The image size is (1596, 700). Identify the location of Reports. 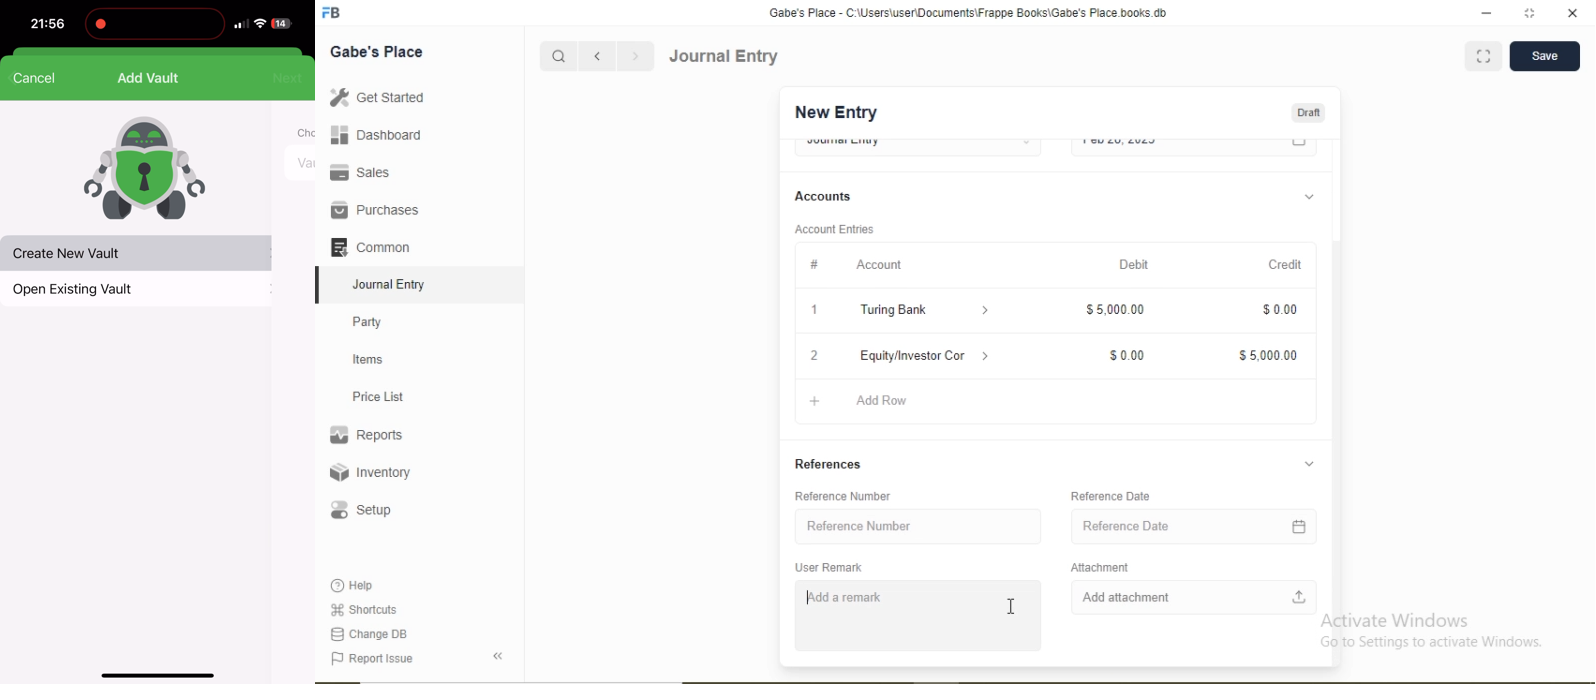
(366, 435).